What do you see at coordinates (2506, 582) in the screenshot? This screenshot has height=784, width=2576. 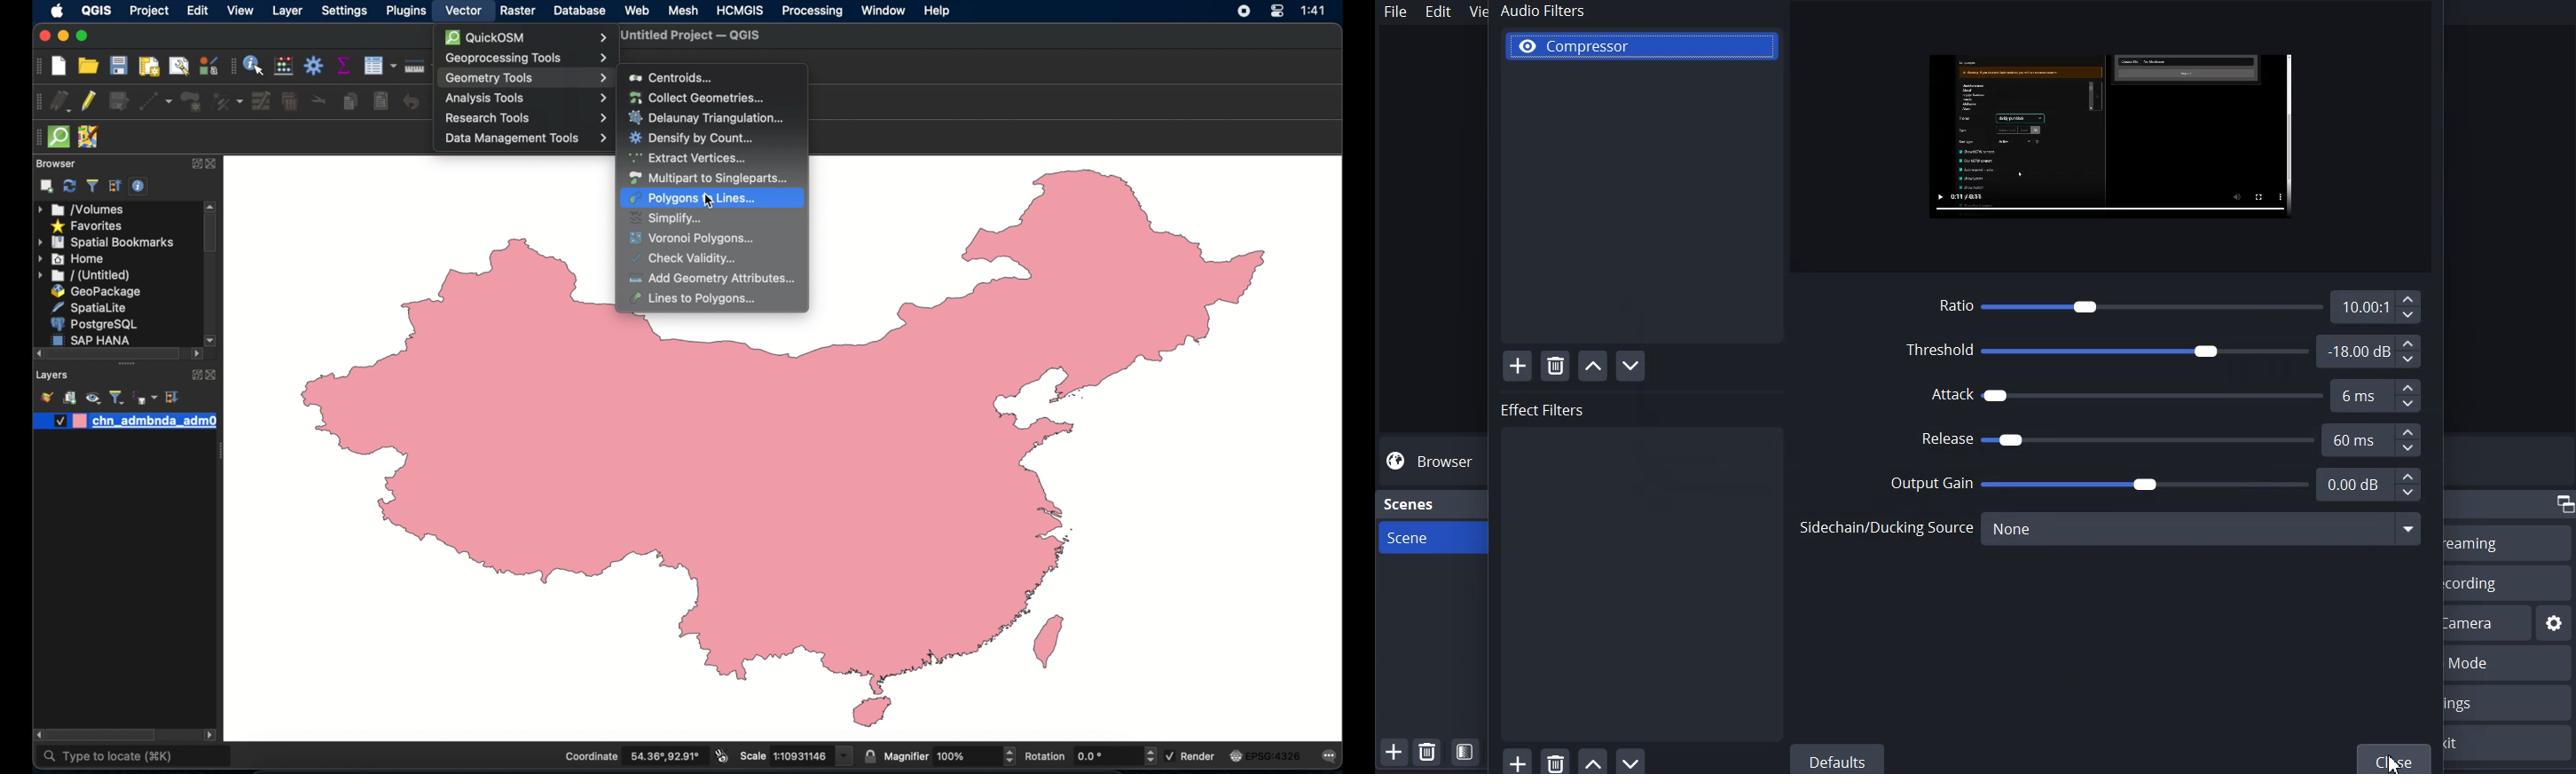 I see `Start Recording` at bounding box center [2506, 582].